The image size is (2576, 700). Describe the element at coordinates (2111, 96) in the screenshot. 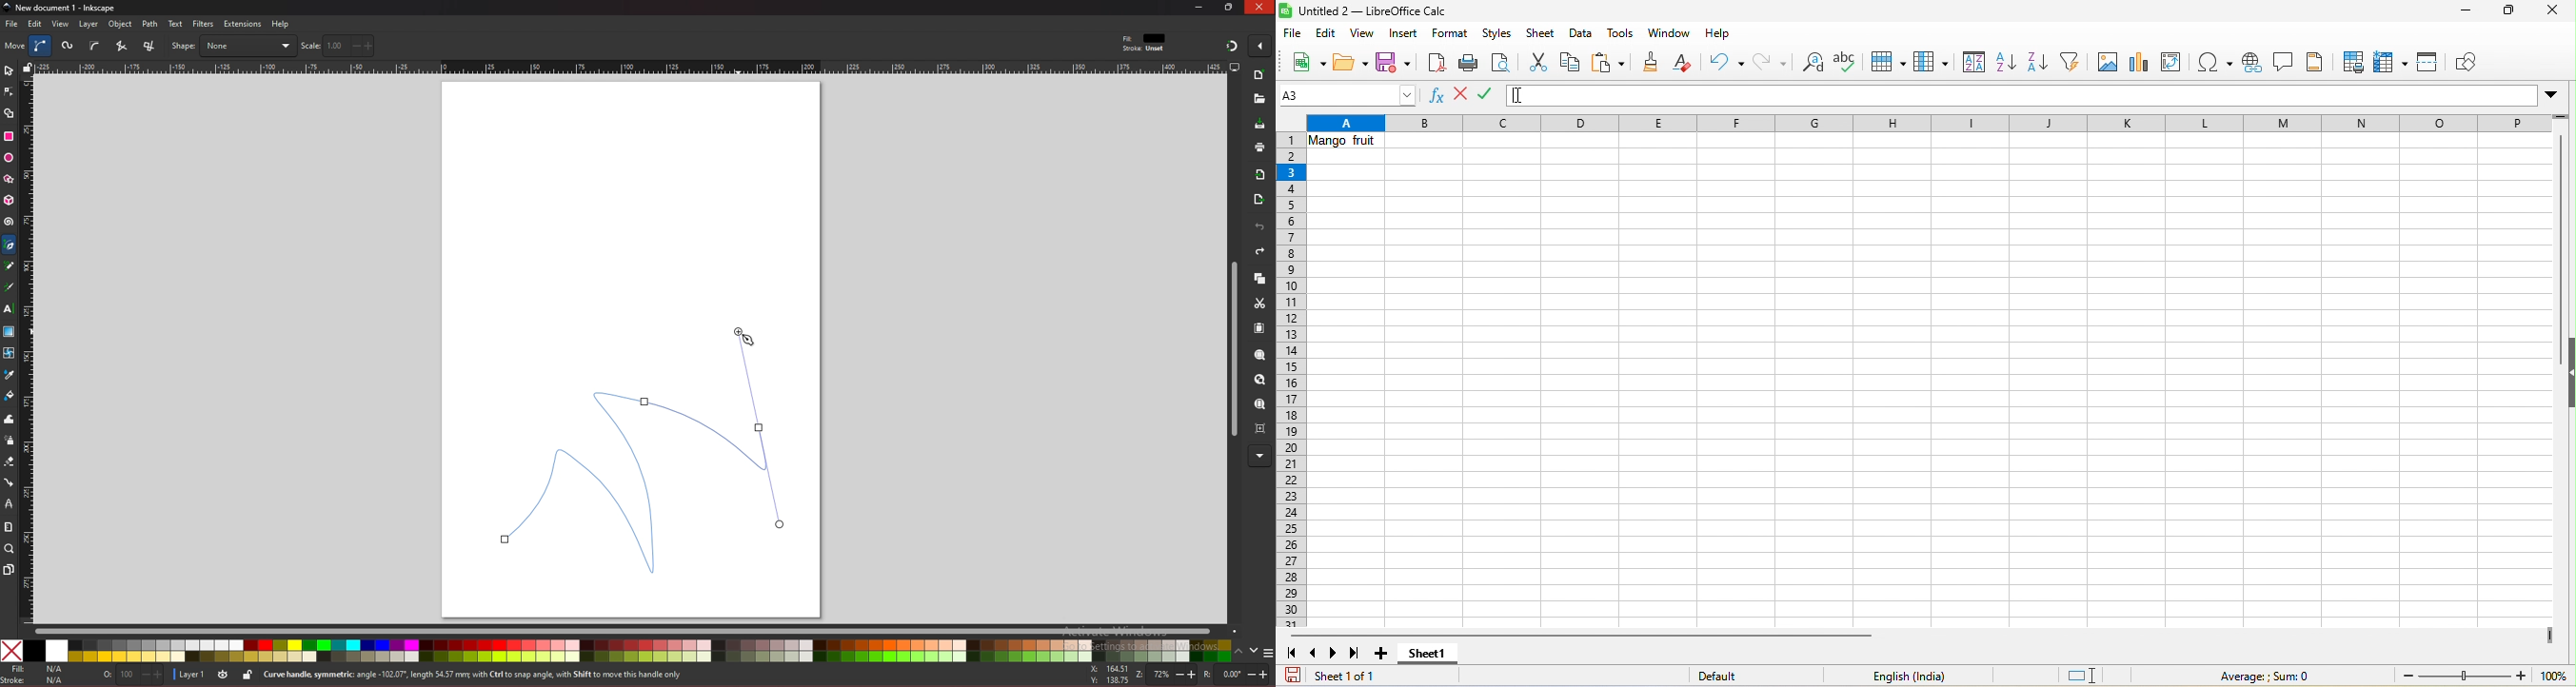

I see `formula bar` at that location.